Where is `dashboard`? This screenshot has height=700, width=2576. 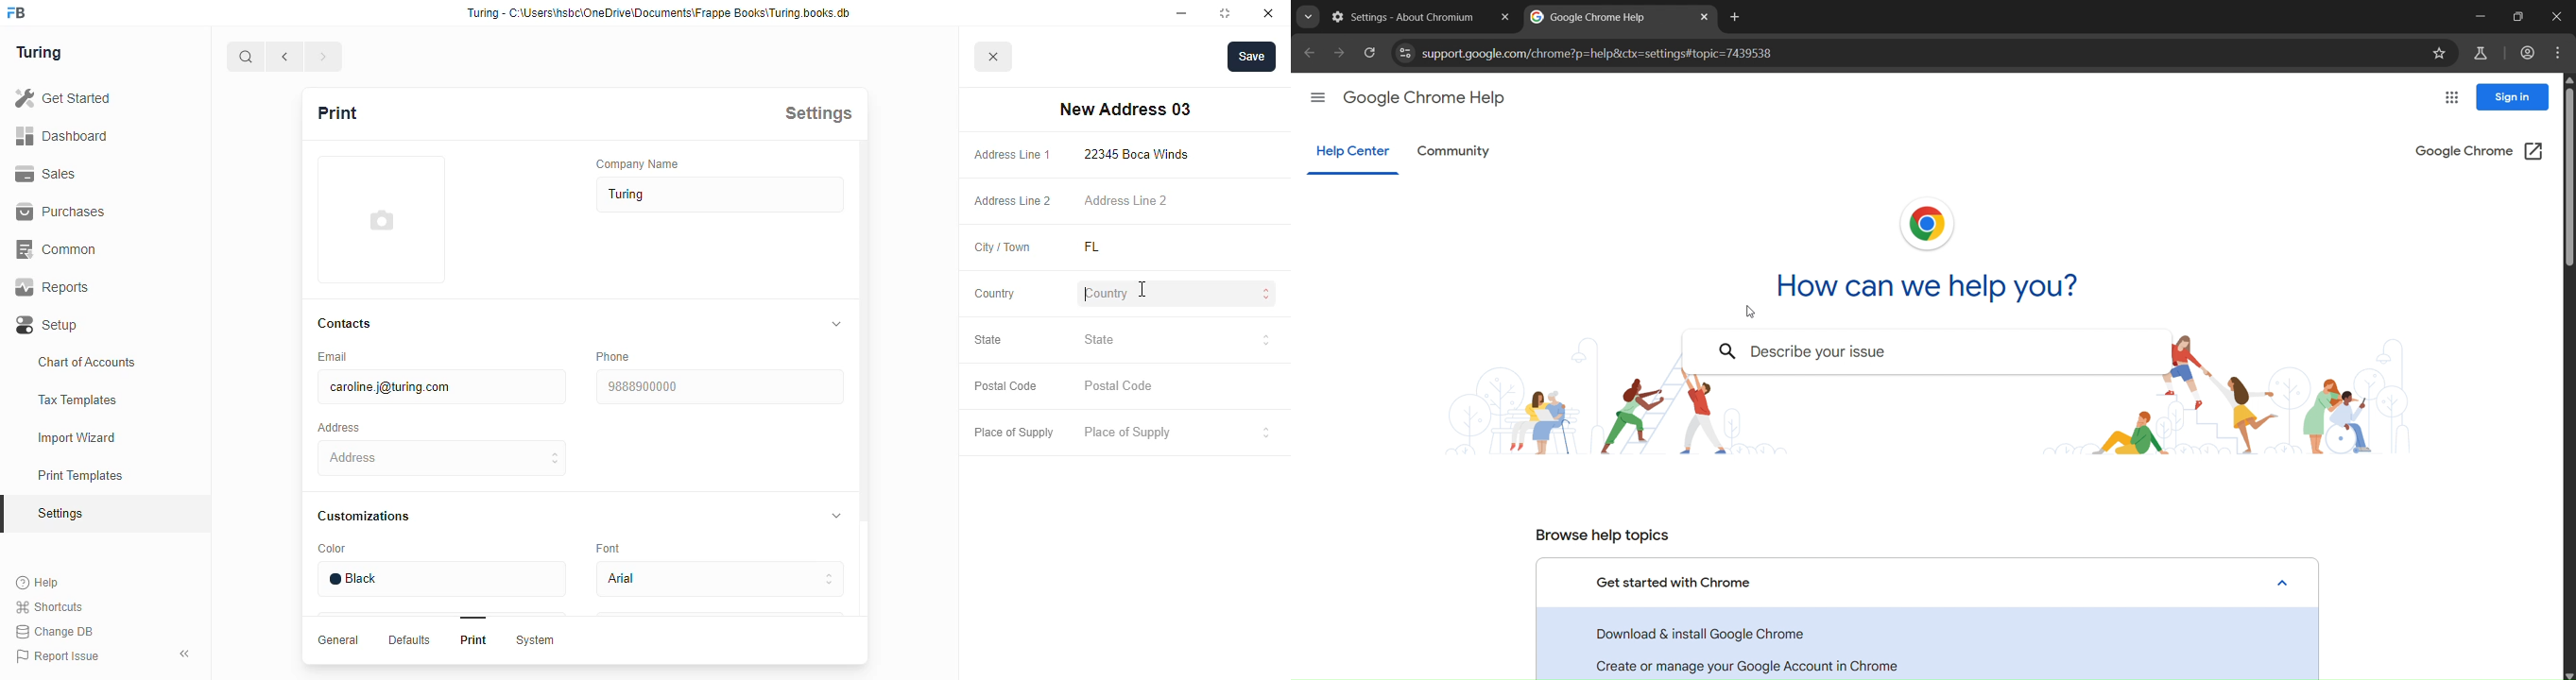 dashboard is located at coordinates (61, 135).